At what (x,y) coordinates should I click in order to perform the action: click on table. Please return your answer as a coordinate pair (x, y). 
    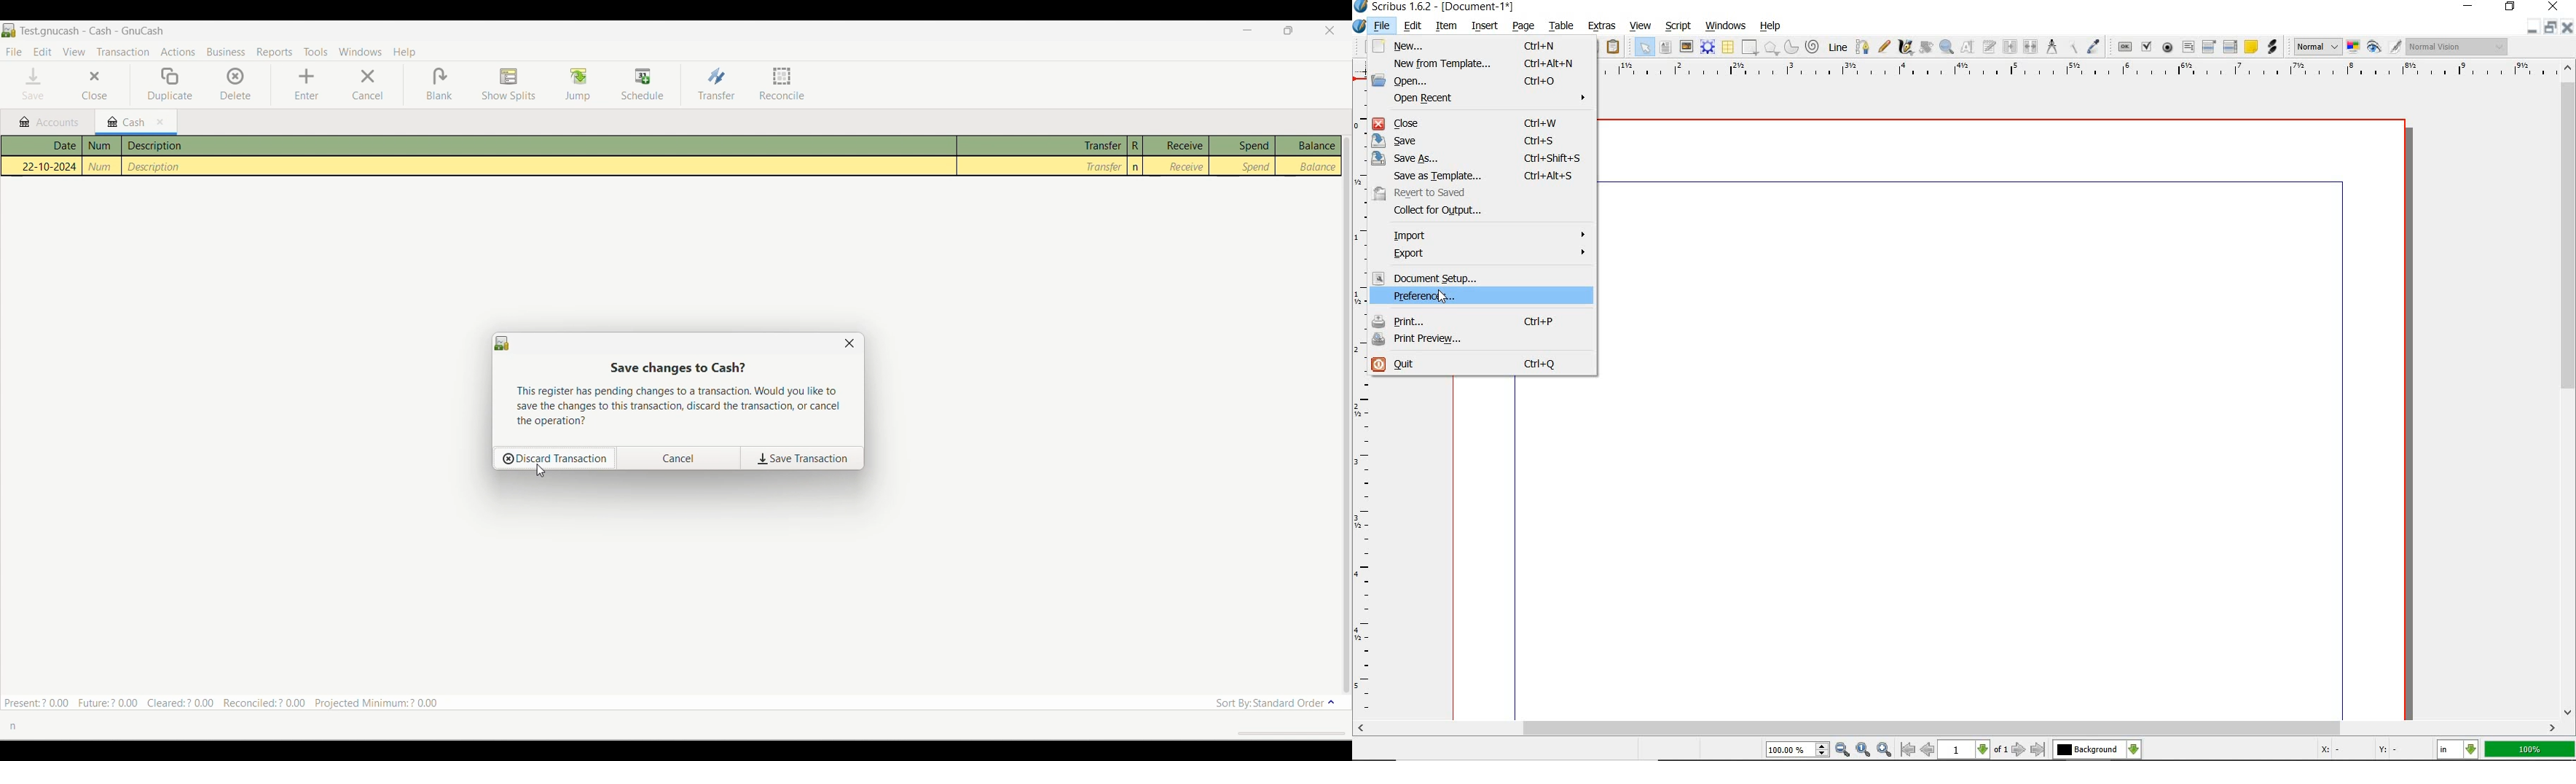
    Looking at the image, I should click on (1728, 48).